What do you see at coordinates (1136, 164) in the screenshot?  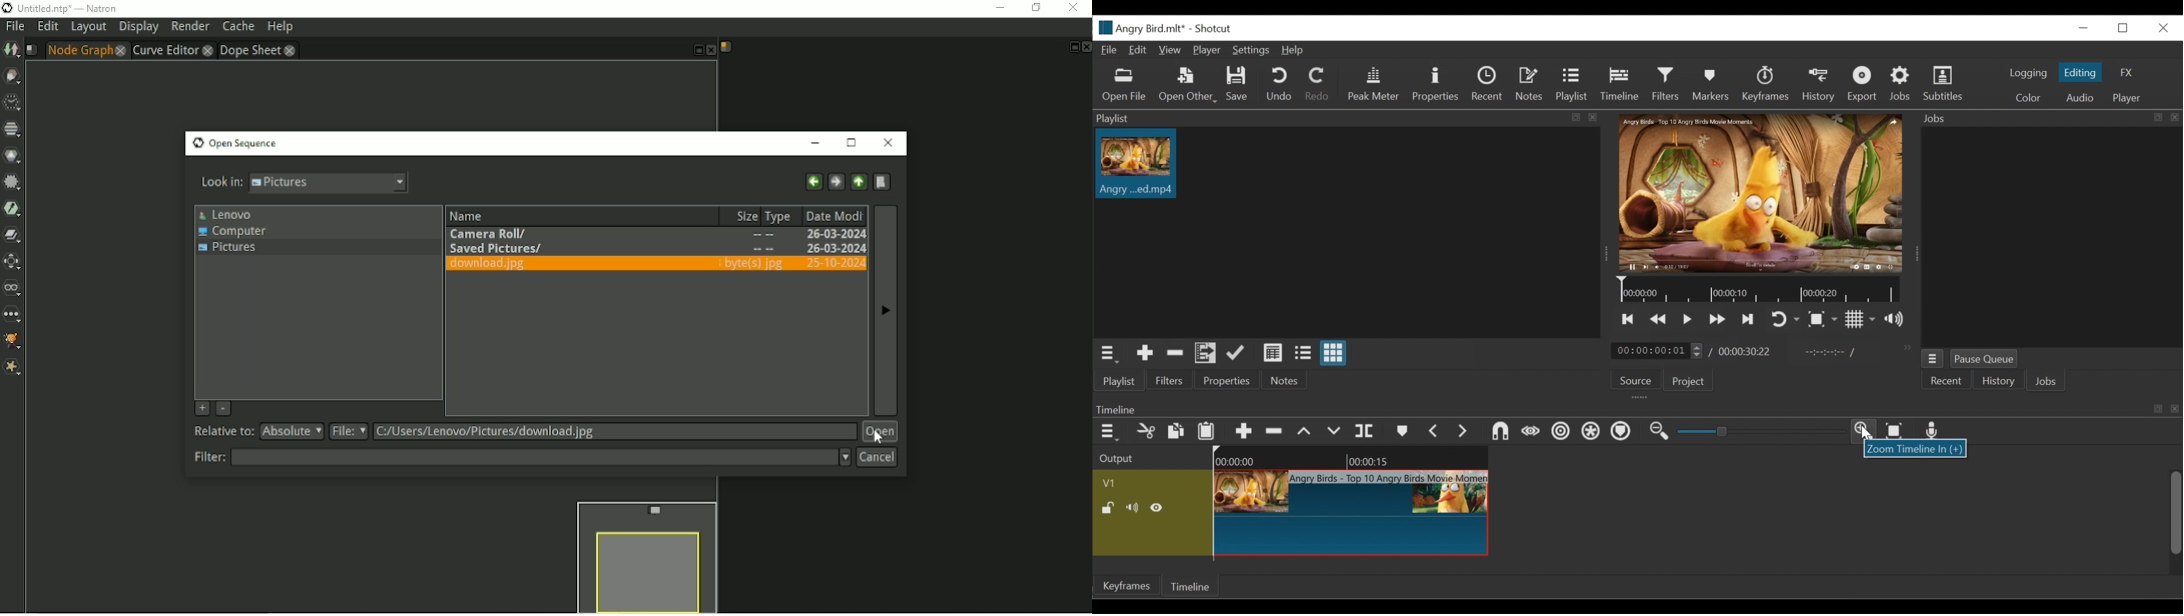 I see `Clip` at bounding box center [1136, 164].